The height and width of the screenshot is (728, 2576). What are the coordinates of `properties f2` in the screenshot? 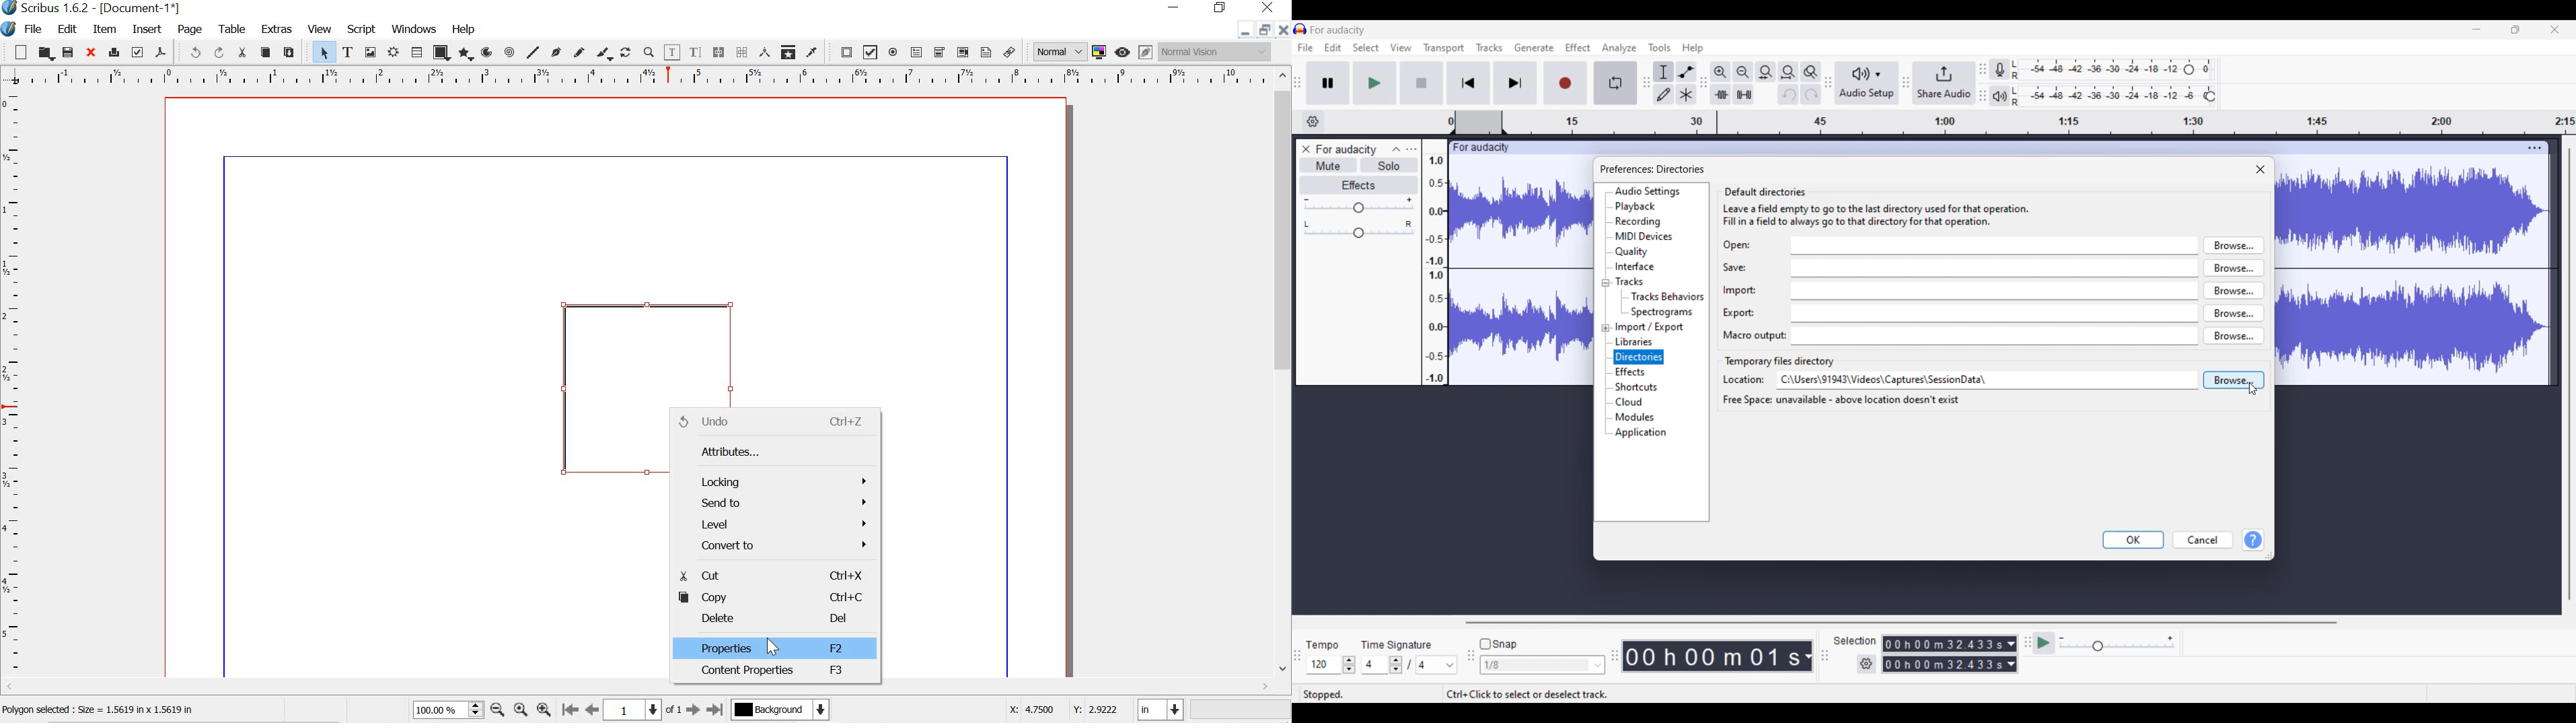 It's located at (774, 650).